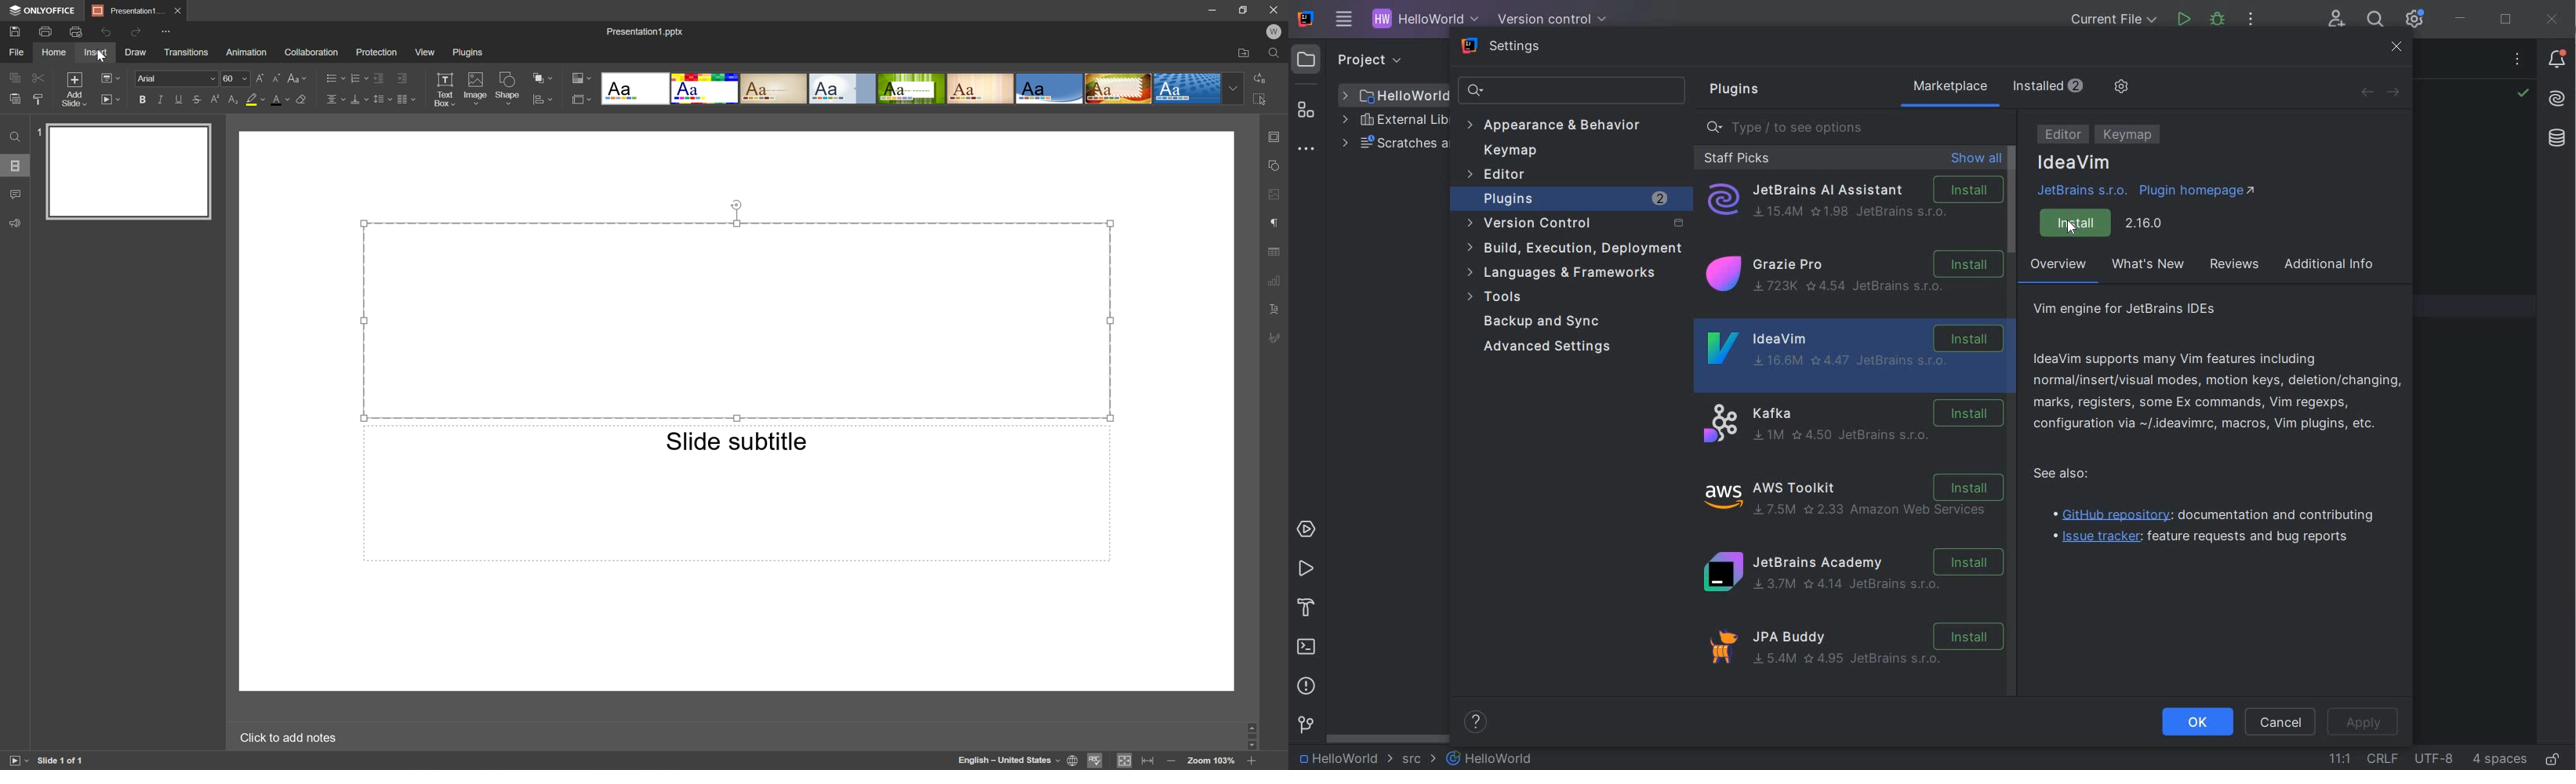 The width and height of the screenshot is (2576, 784). Describe the element at coordinates (1278, 251) in the screenshot. I see `Table settings` at that location.